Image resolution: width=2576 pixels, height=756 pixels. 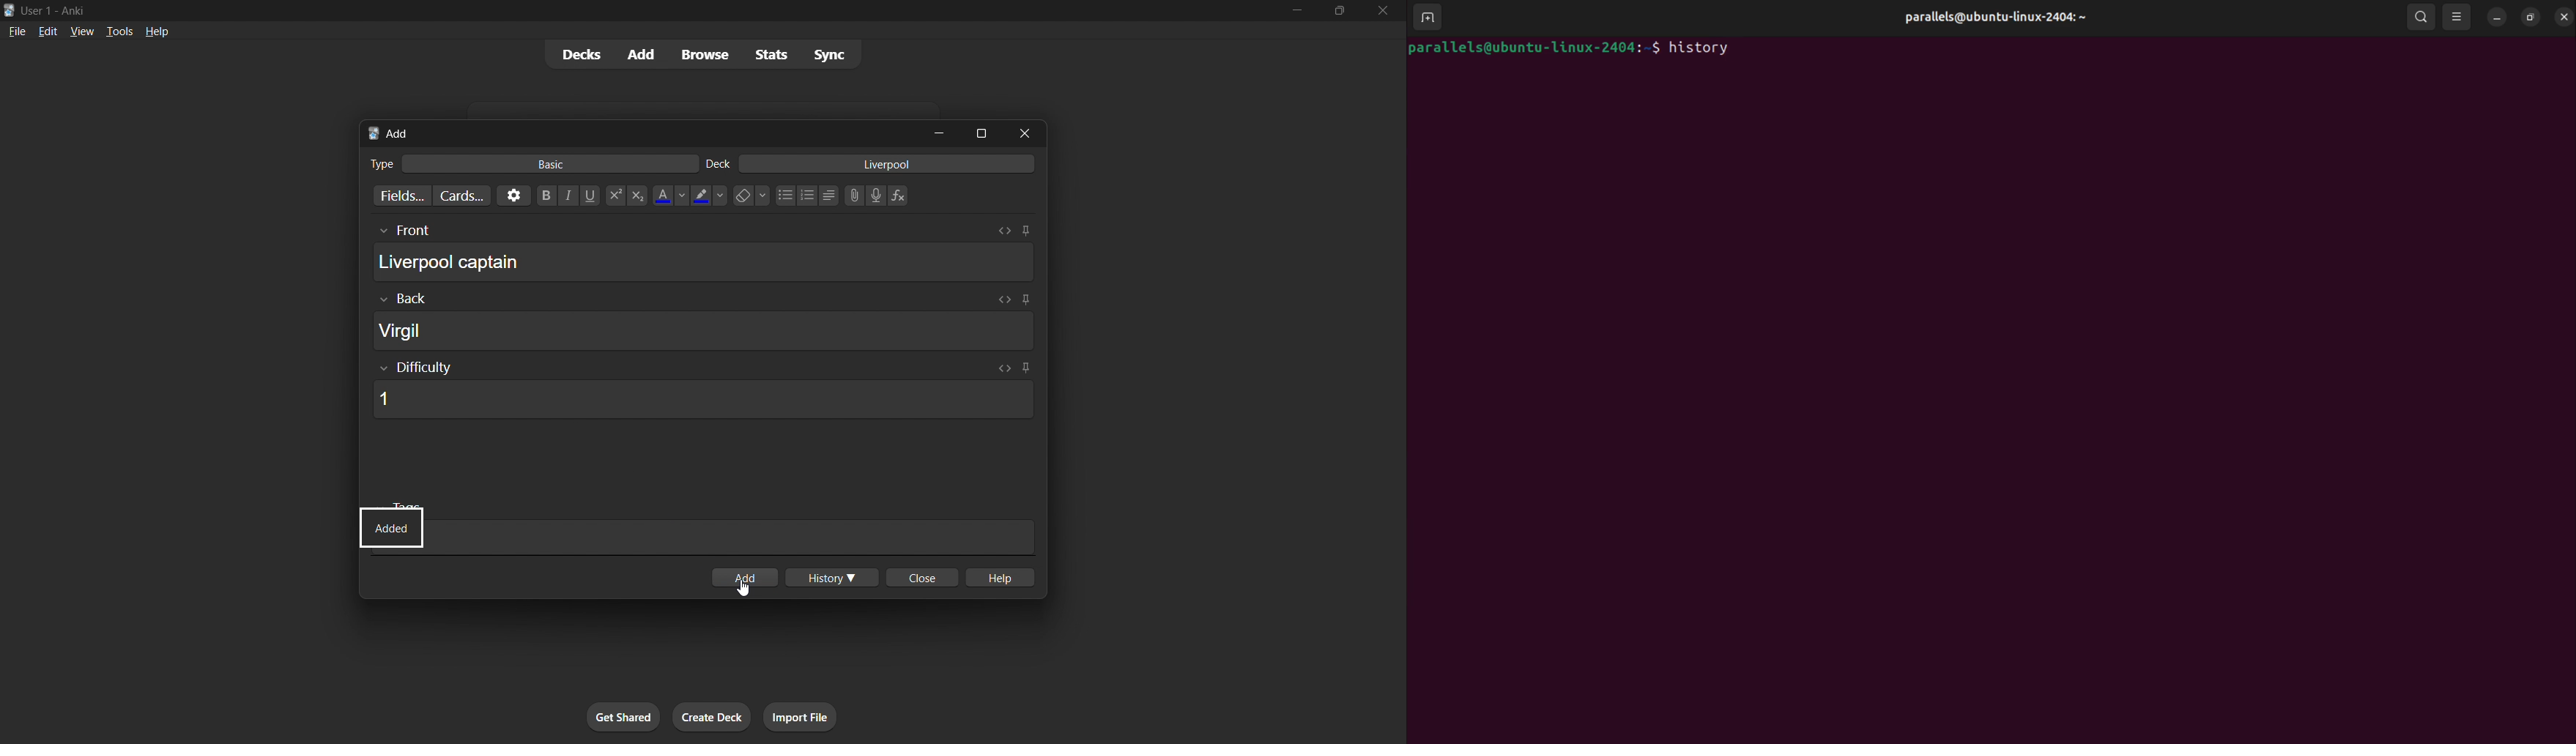 I want to click on Bold, so click(x=546, y=196).